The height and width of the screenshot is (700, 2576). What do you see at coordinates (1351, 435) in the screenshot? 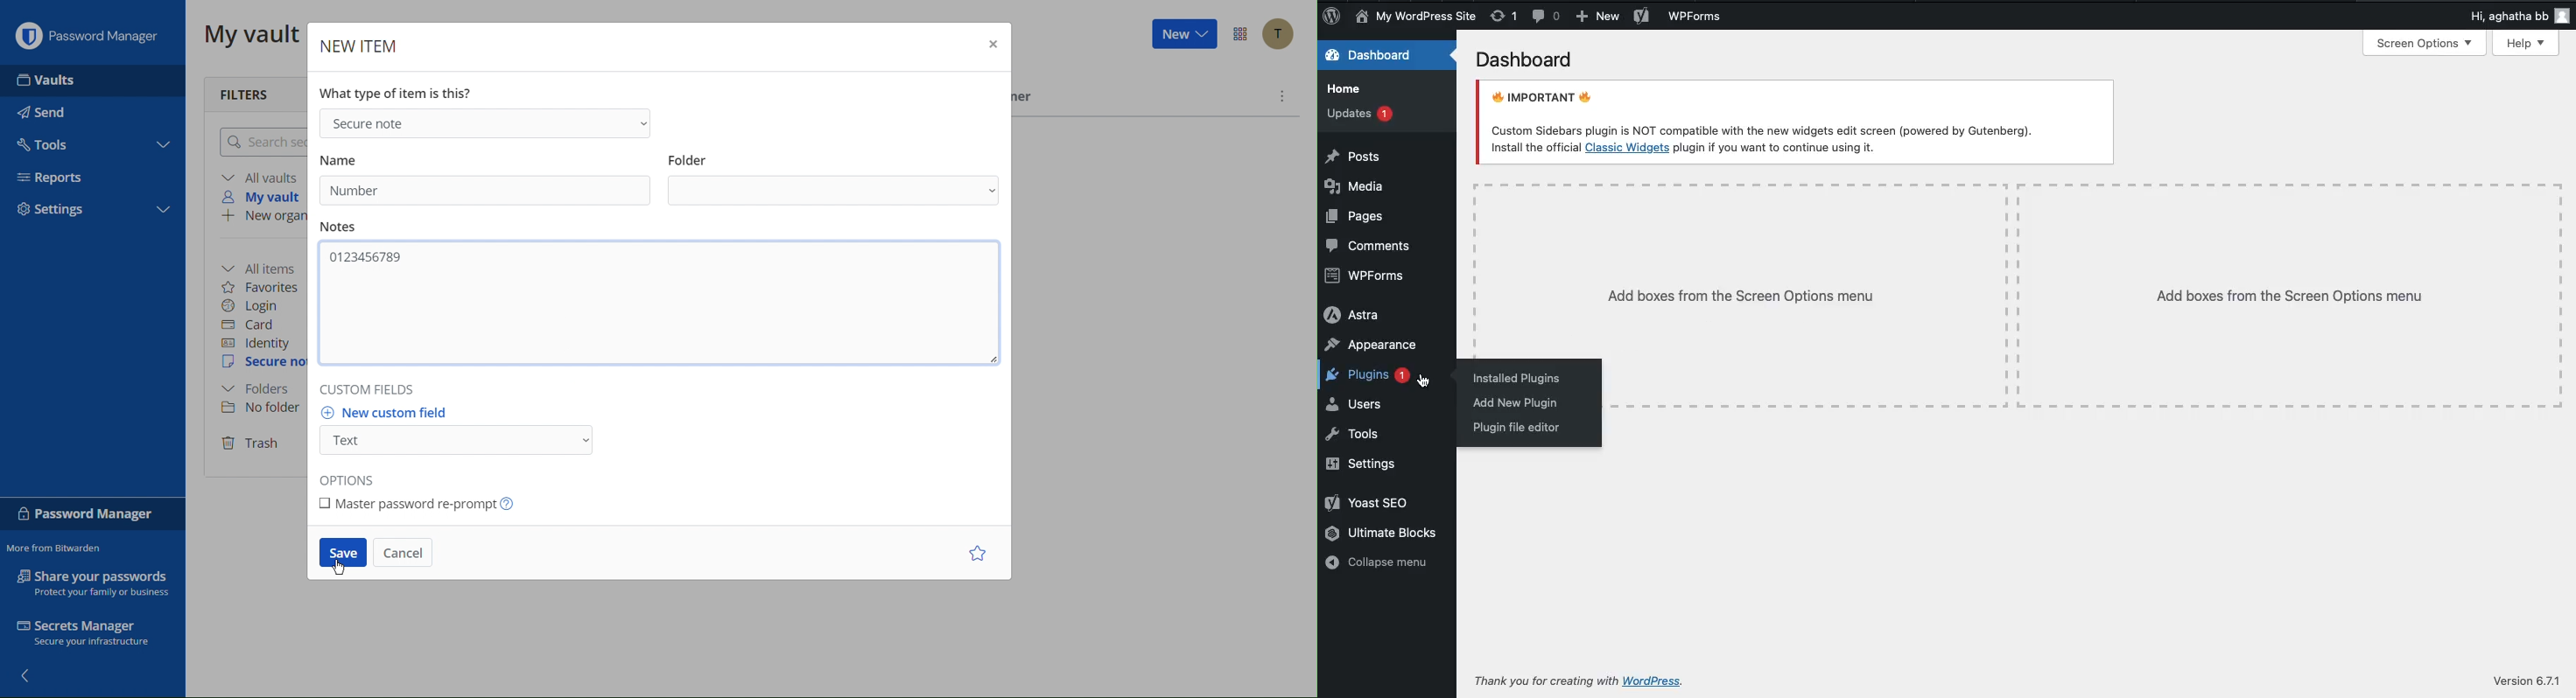
I see `Tools` at bounding box center [1351, 435].